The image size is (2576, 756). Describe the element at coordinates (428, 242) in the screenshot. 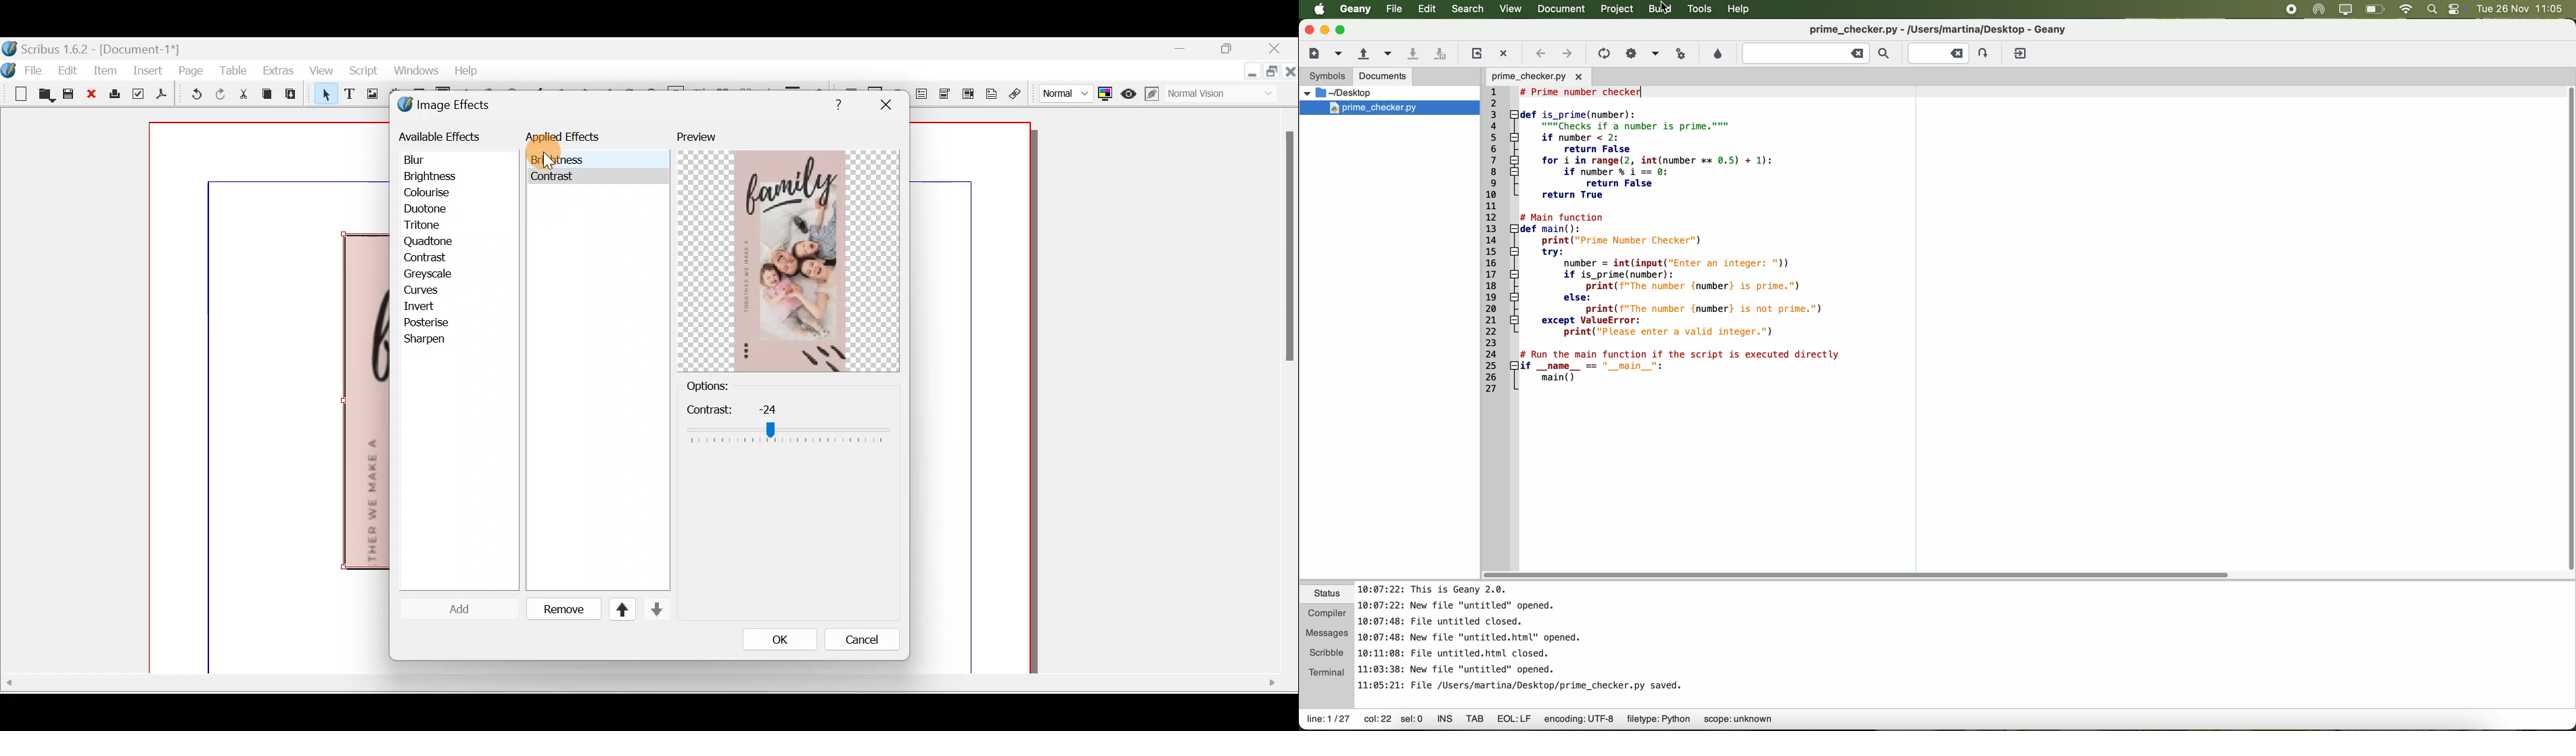

I see `Quatone` at that location.